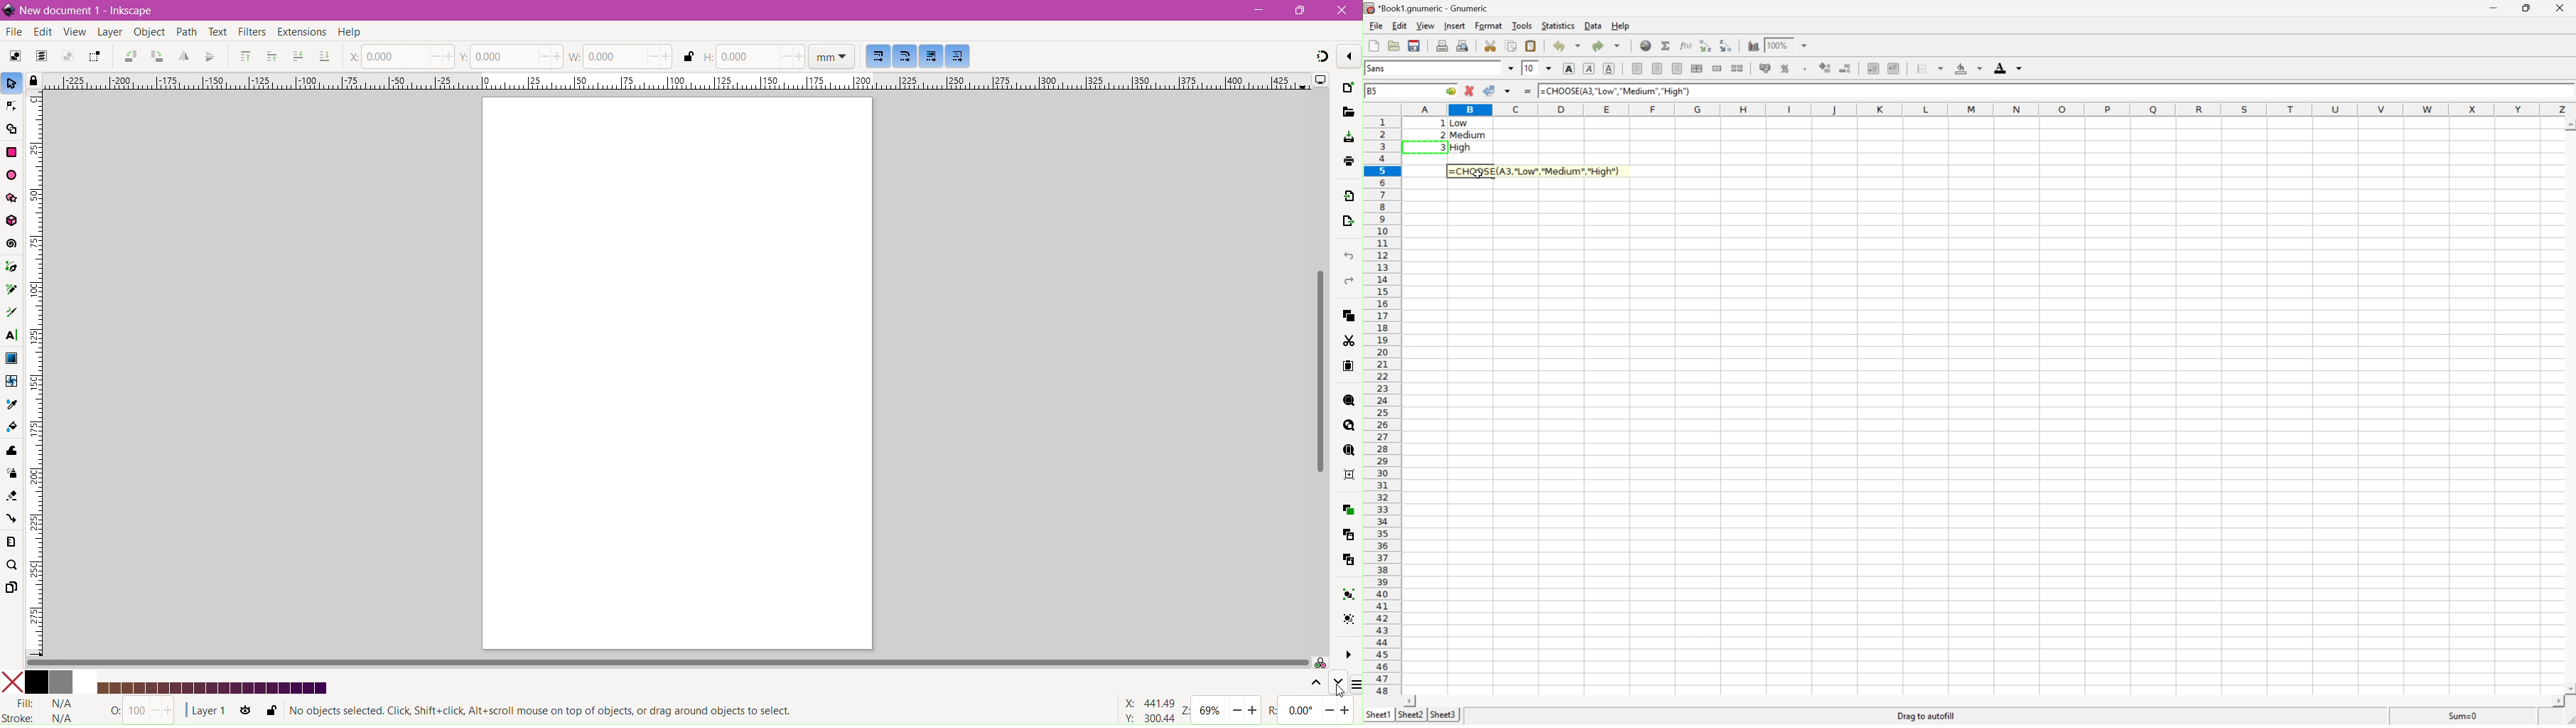 This screenshot has width=2576, height=728. I want to click on Ungroup, so click(1346, 619).